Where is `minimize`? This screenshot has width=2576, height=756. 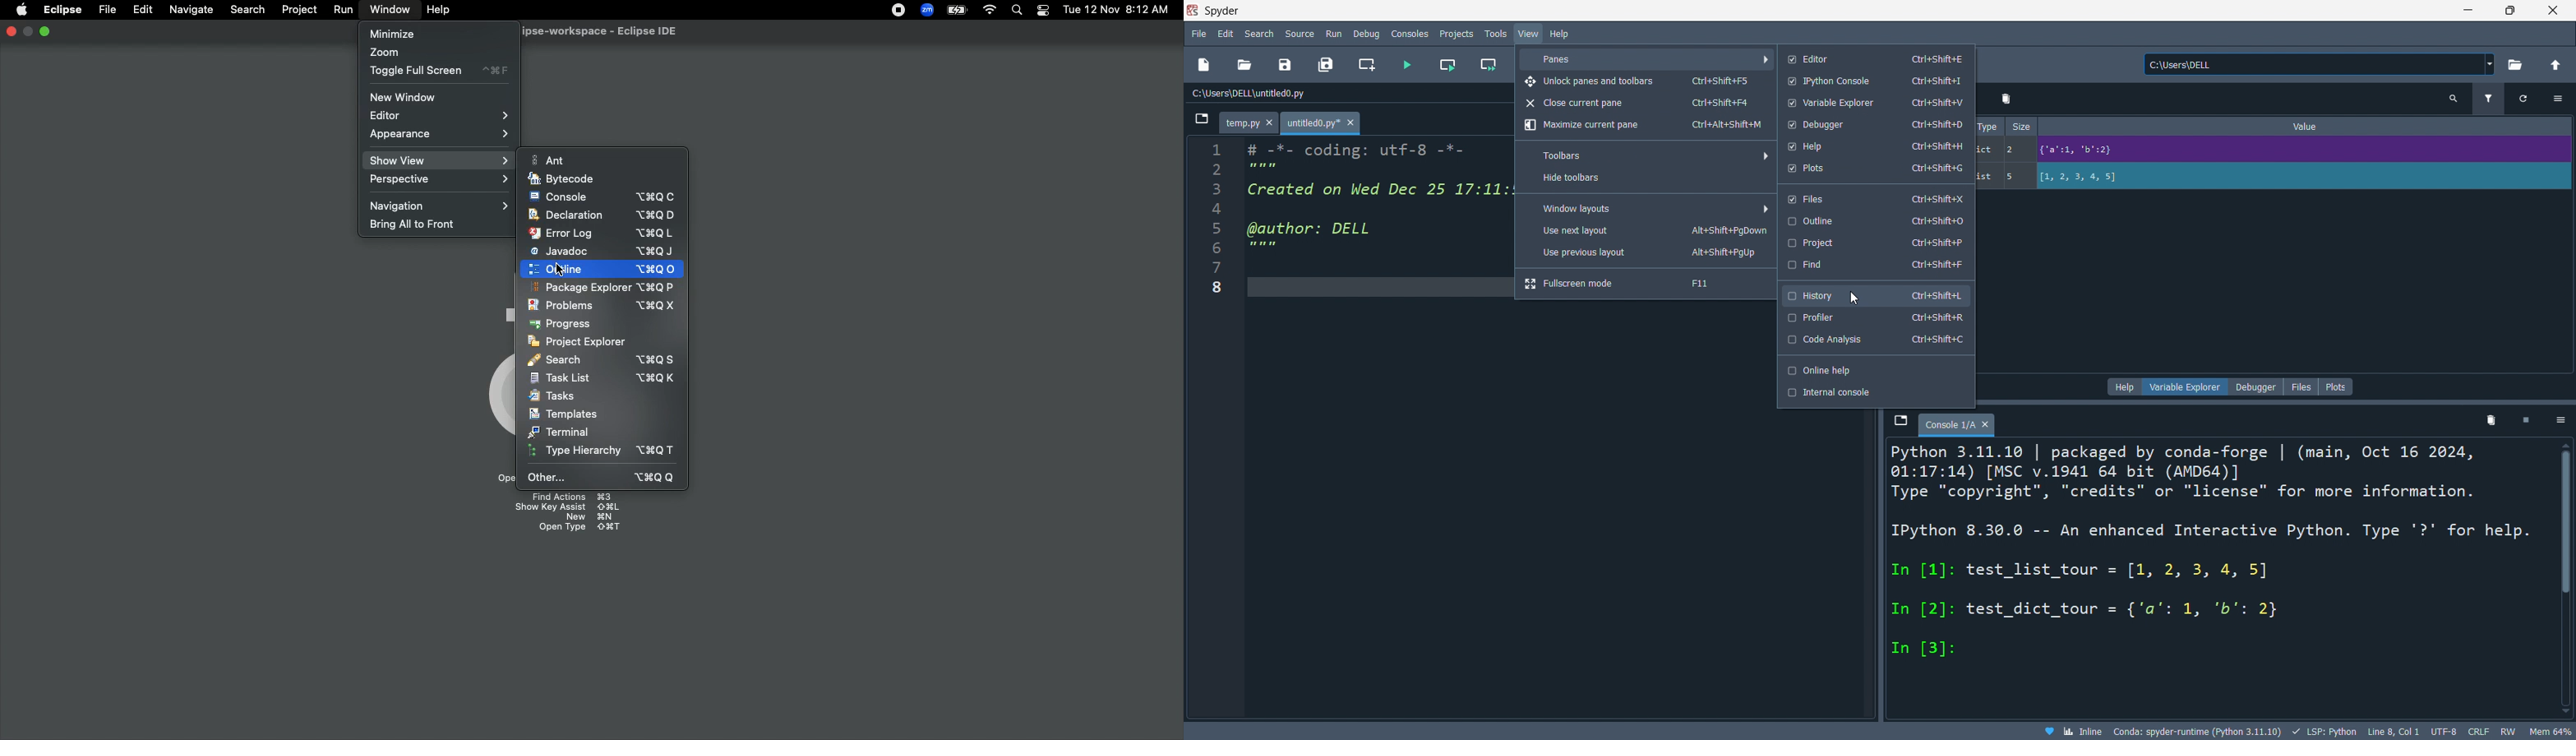 minimize is located at coordinates (2466, 9).